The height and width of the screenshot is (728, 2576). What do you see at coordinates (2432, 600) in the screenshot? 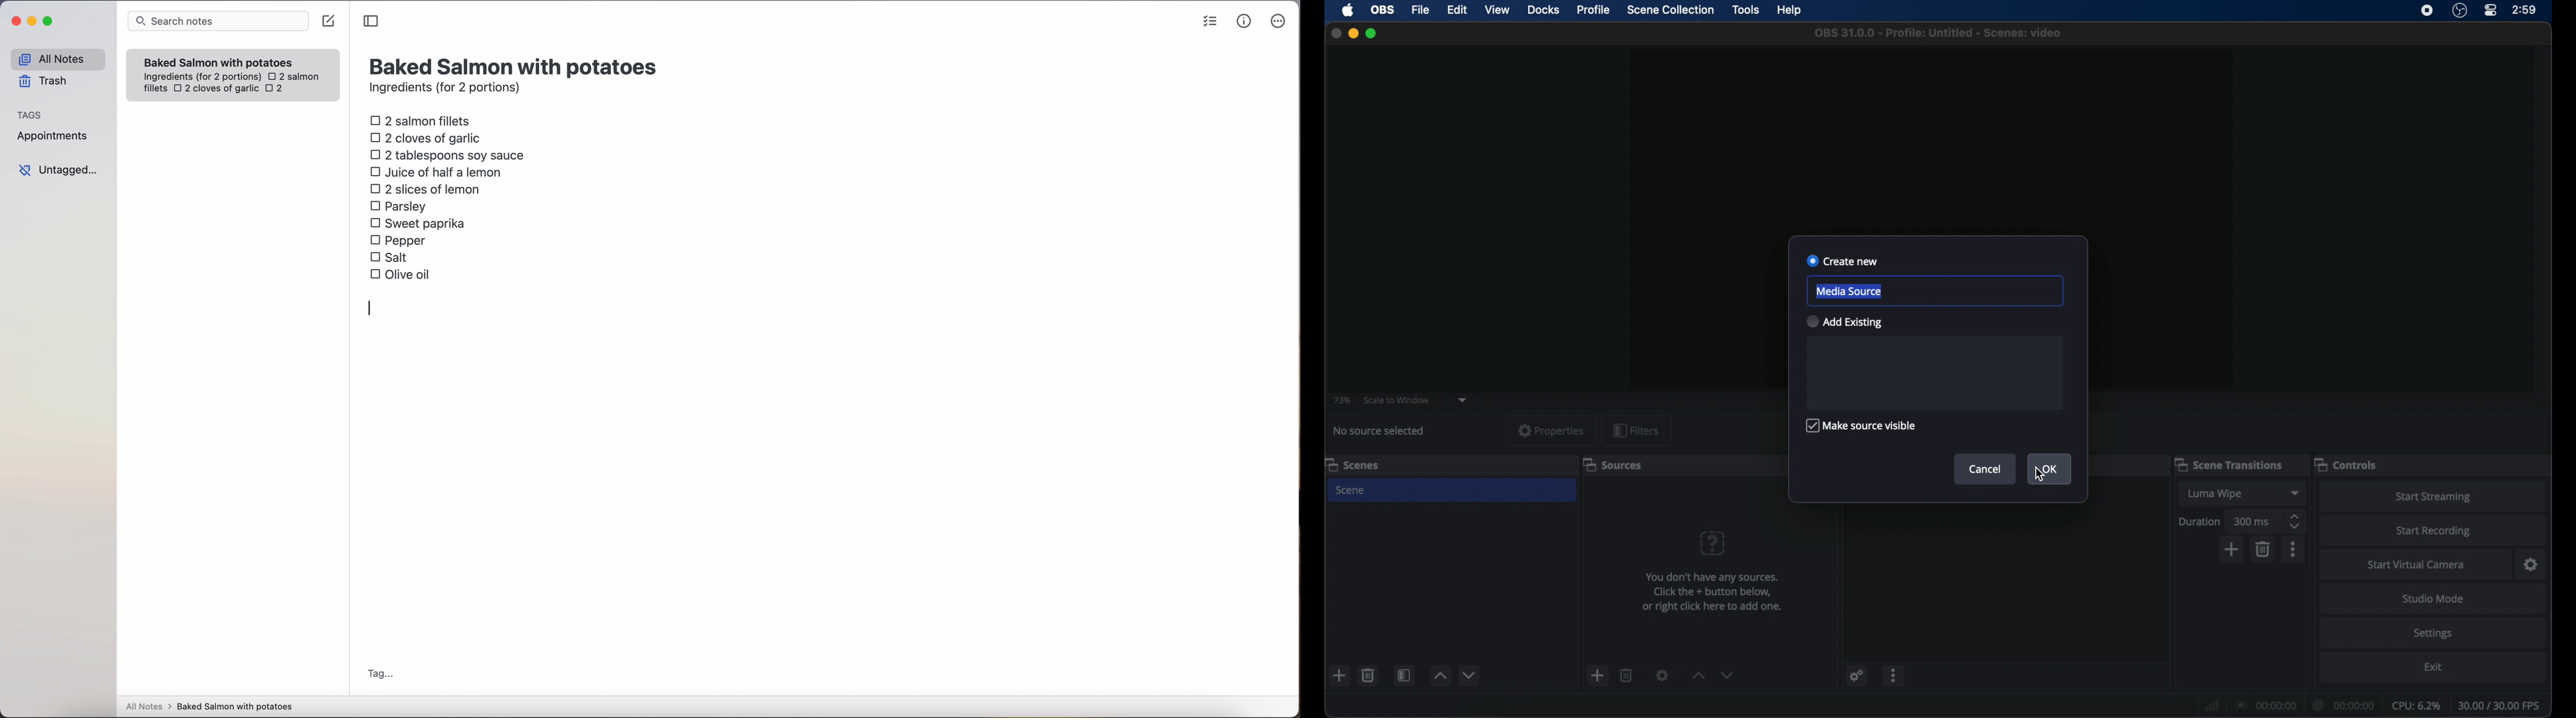
I see `studio mode` at bounding box center [2432, 600].